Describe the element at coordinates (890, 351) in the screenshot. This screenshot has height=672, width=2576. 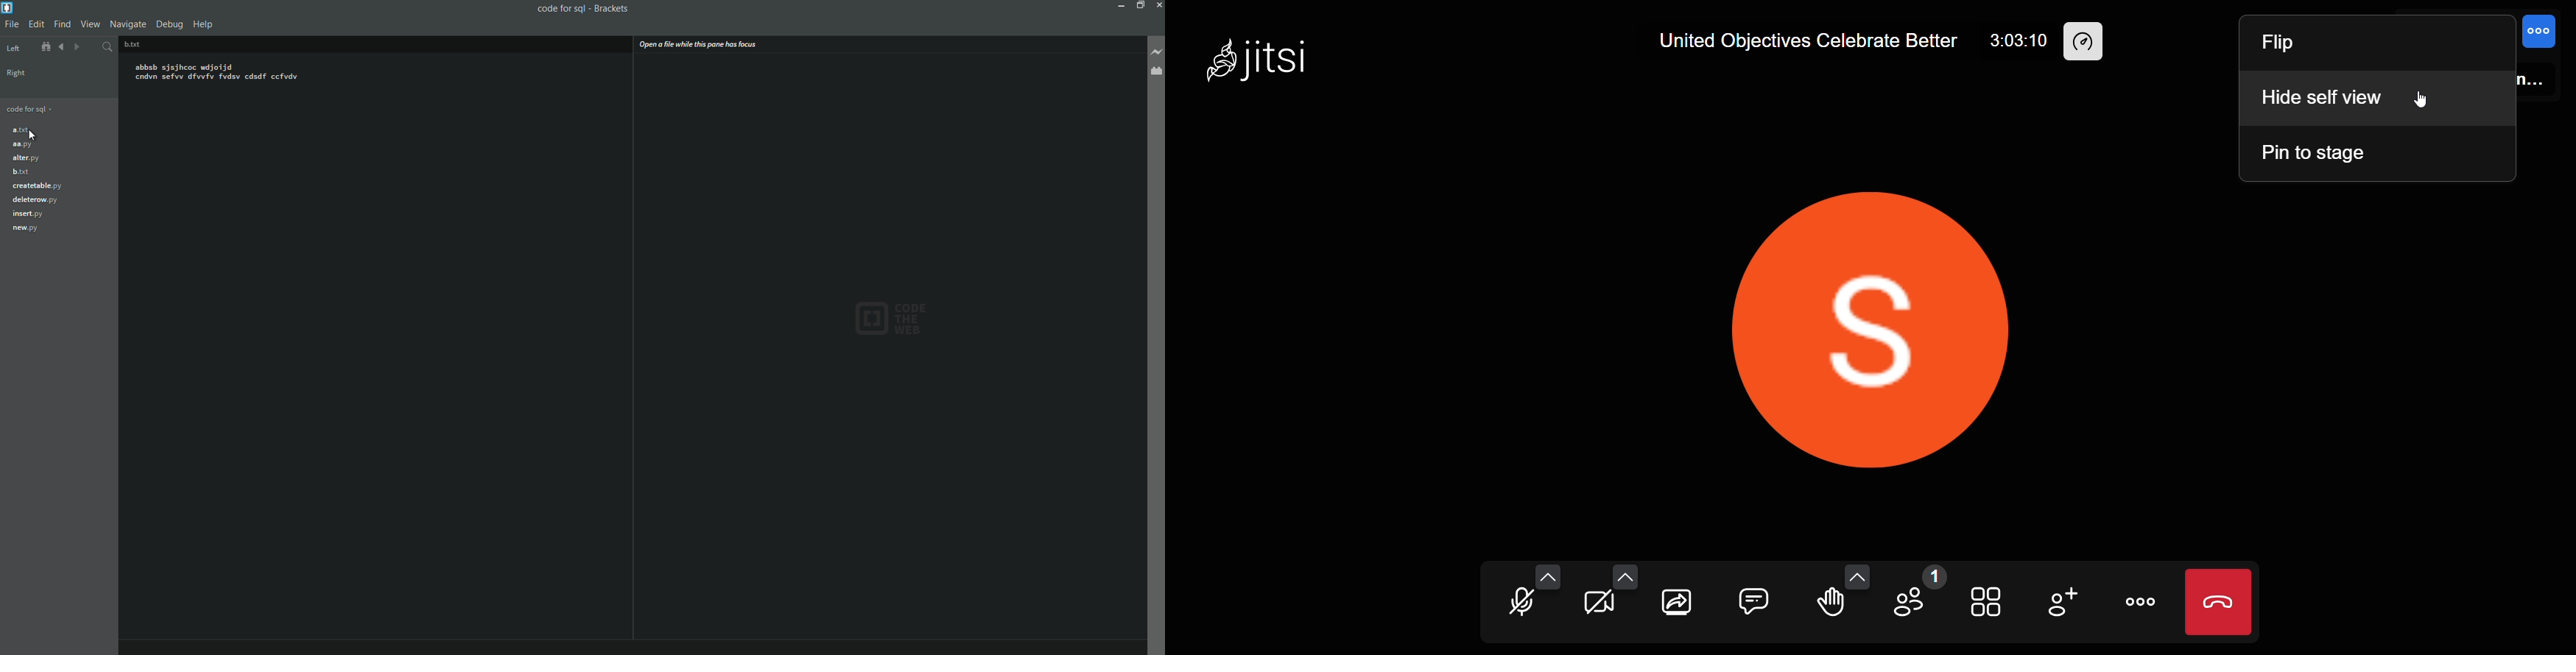
I see `vertical split` at that location.